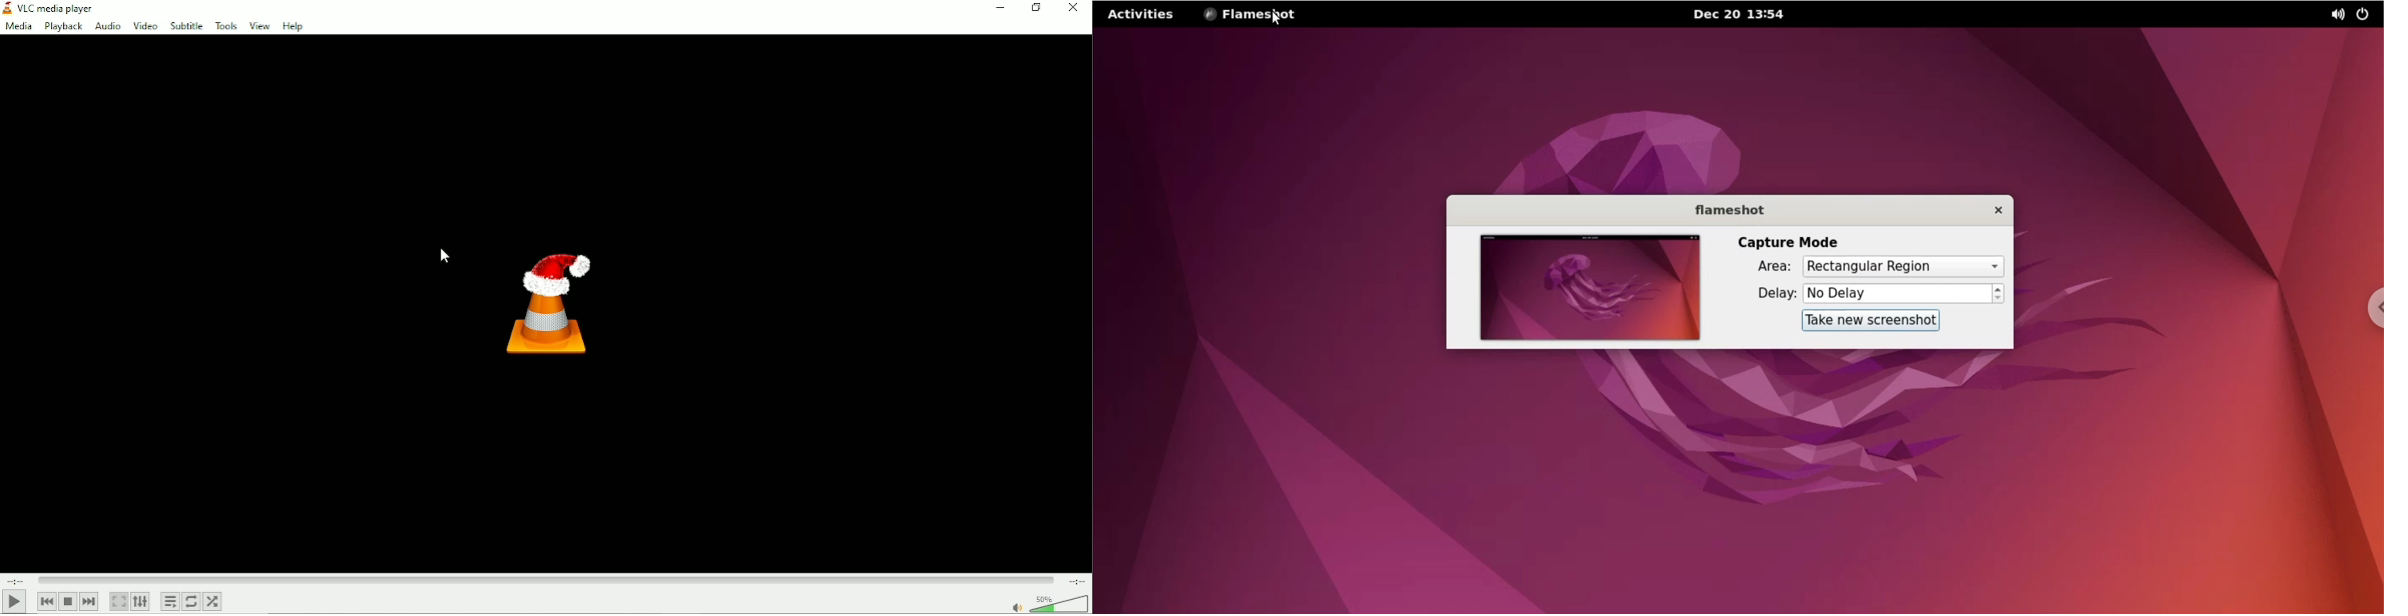 This screenshot has width=2408, height=616. What do you see at coordinates (7, 7) in the screenshot?
I see `VLC logo` at bounding box center [7, 7].